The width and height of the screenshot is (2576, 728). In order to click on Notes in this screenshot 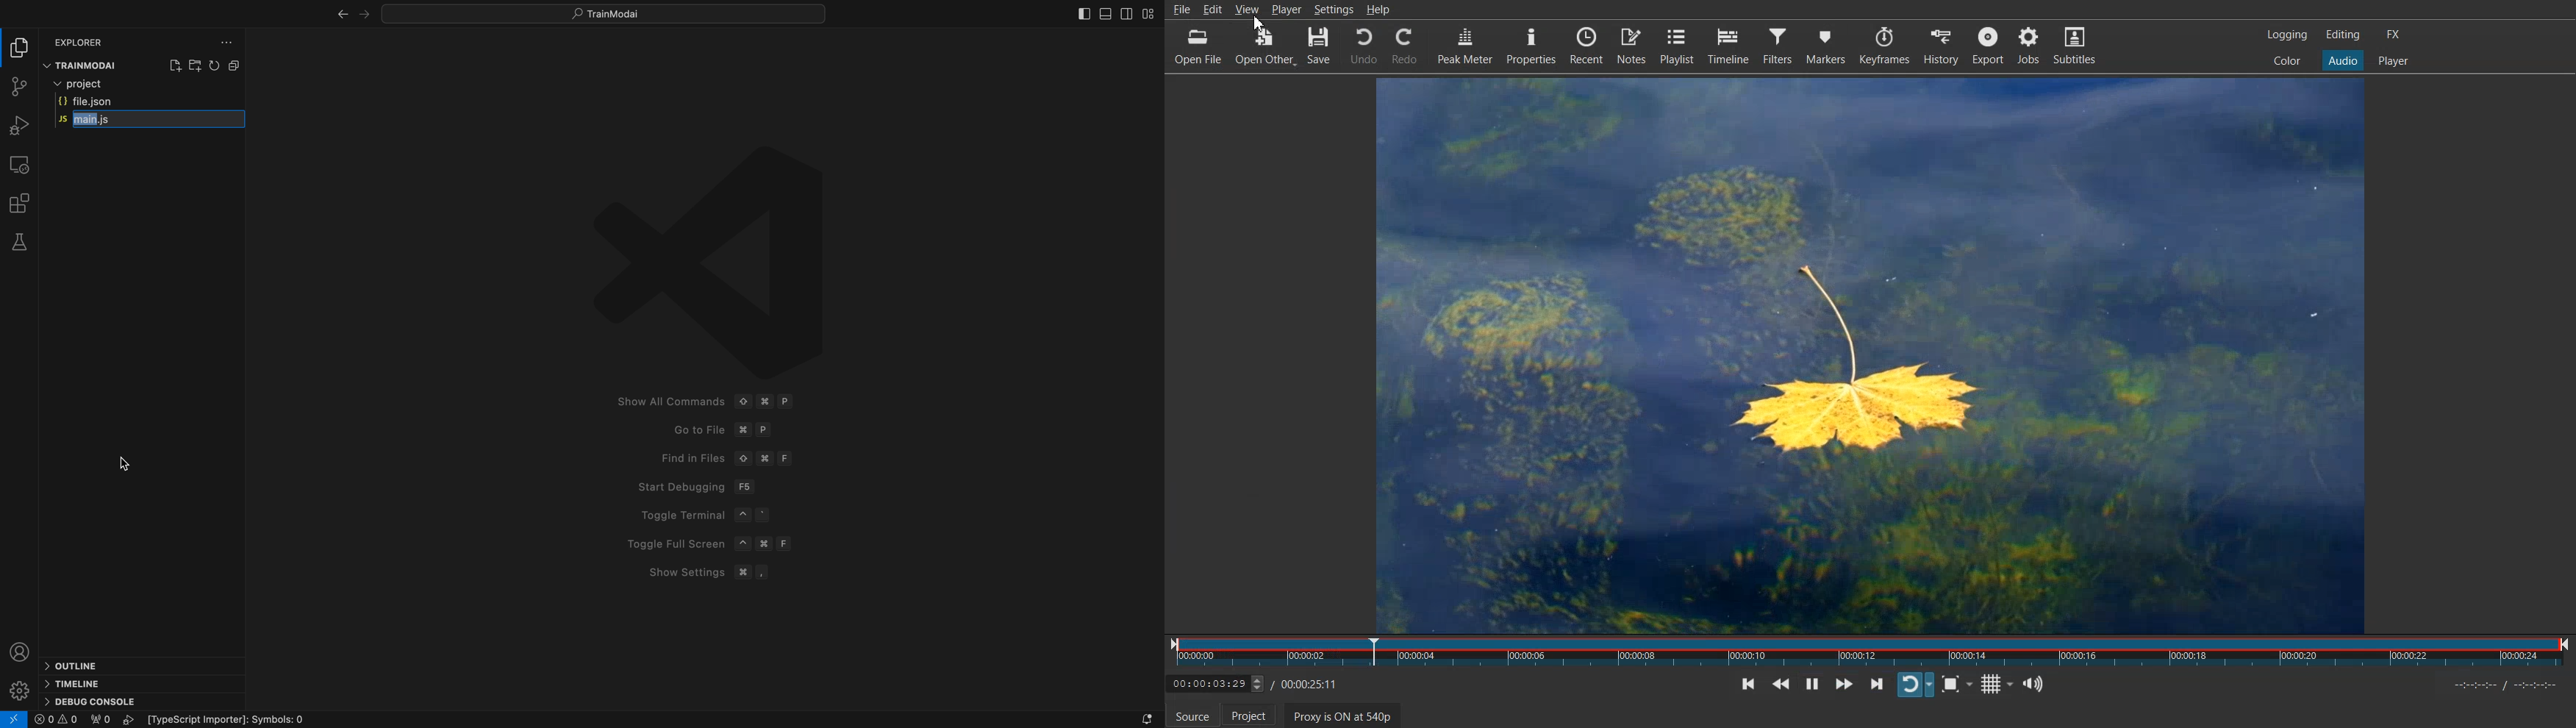, I will do `click(1633, 46)`.